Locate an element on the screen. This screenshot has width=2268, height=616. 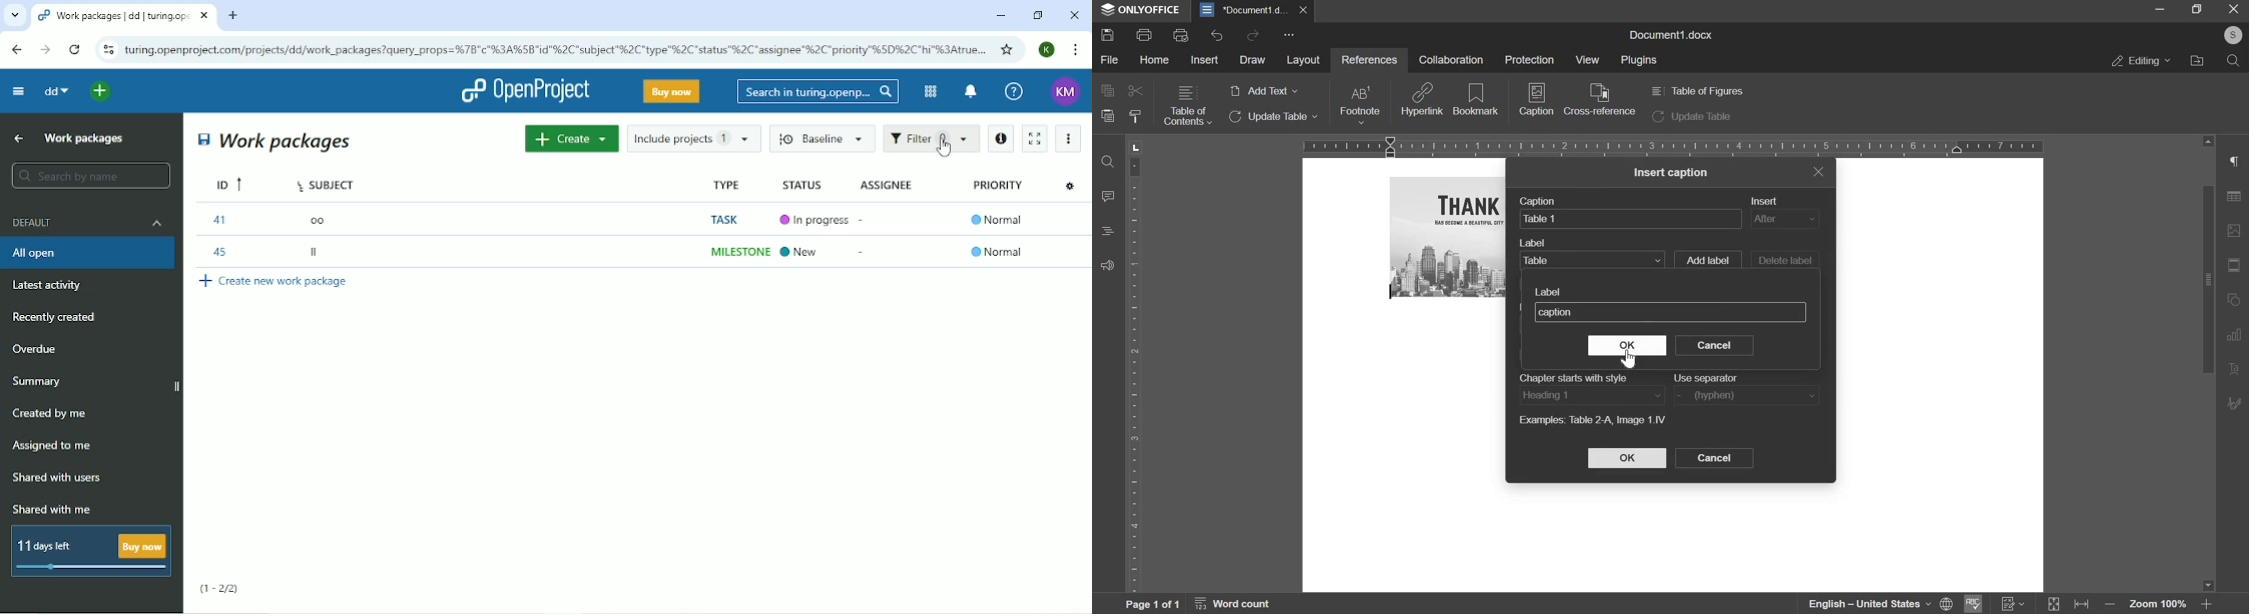
Task is located at coordinates (726, 218).